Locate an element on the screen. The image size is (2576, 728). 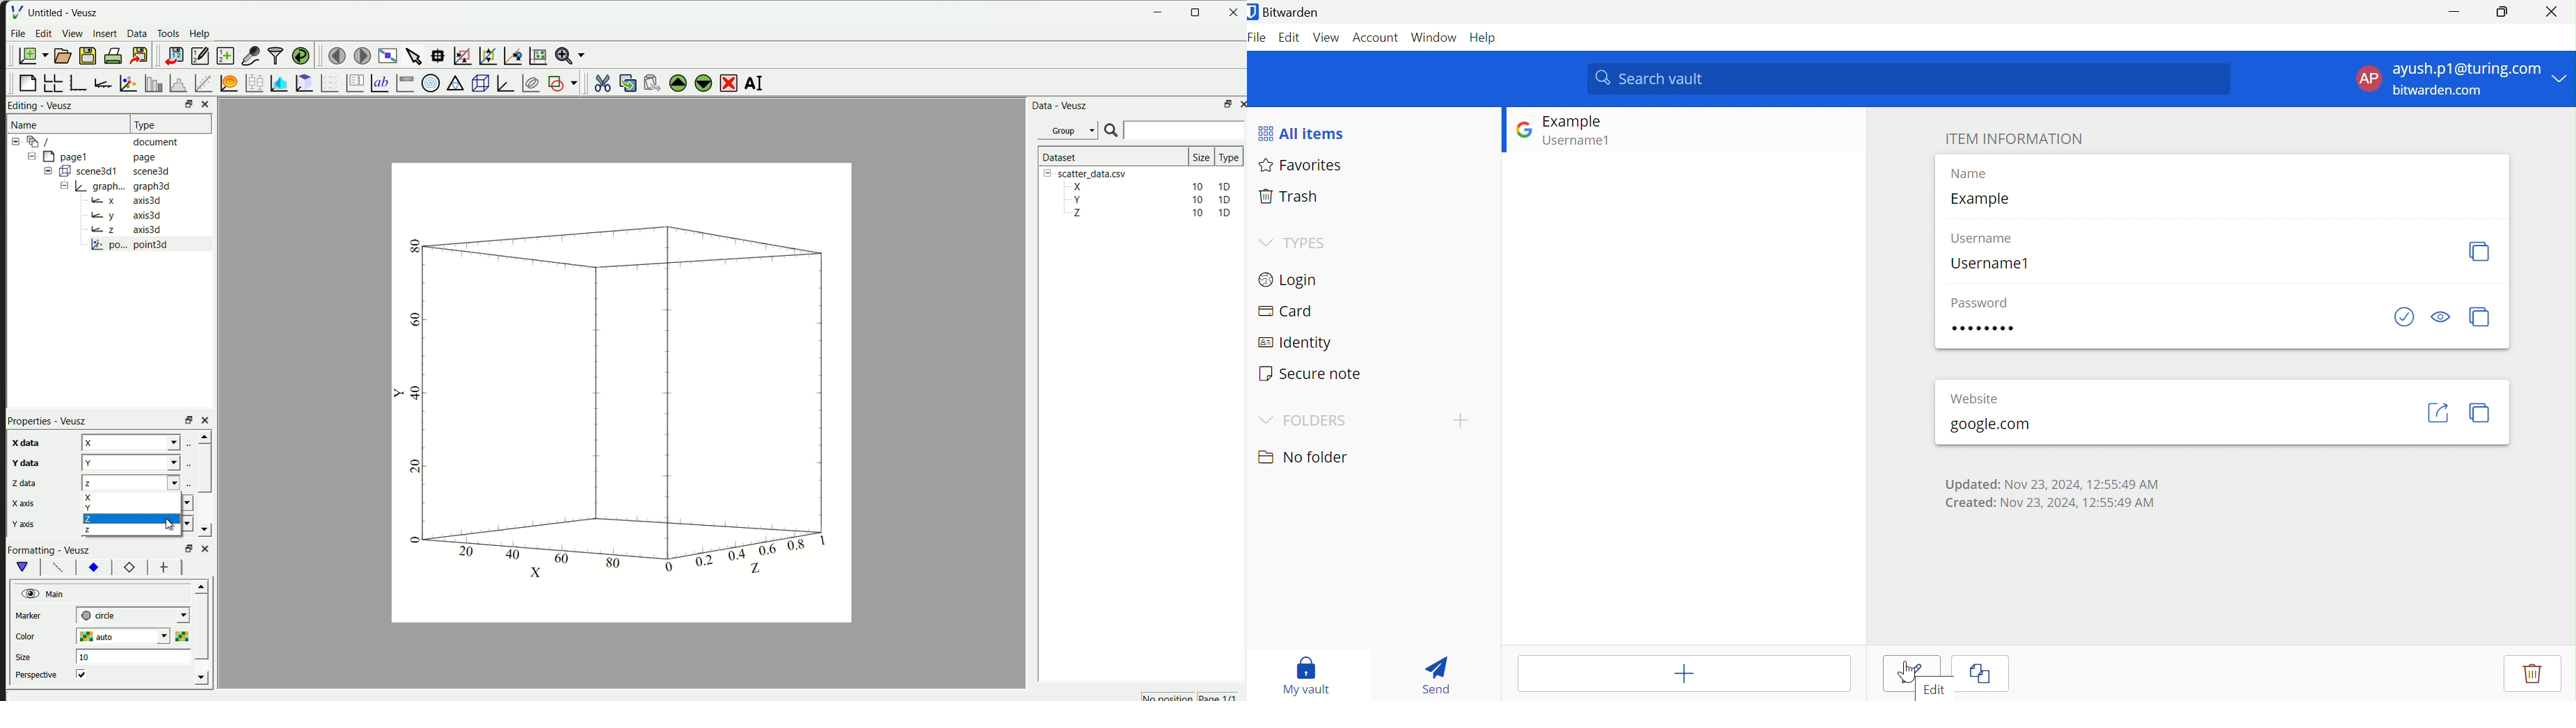
ACCOUNT OPTIONS is located at coordinates (2450, 79).